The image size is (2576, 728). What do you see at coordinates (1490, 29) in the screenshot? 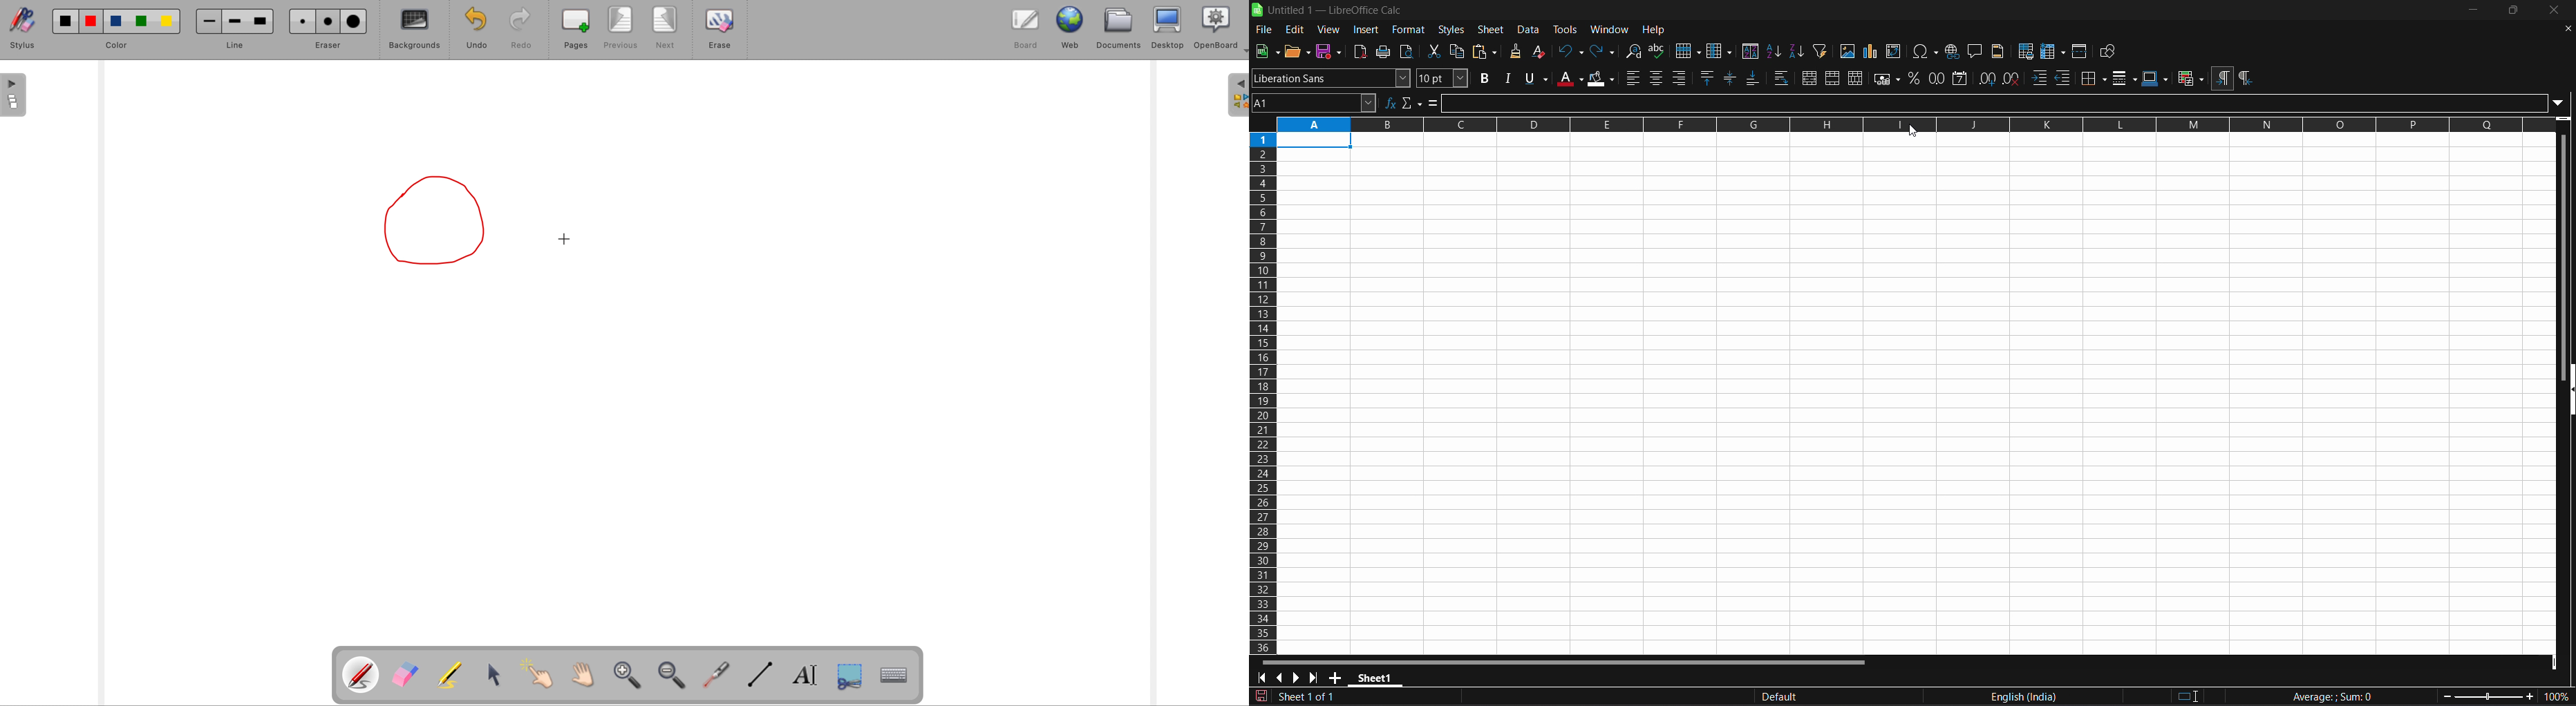
I see `sheet` at bounding box center [1490, 29].